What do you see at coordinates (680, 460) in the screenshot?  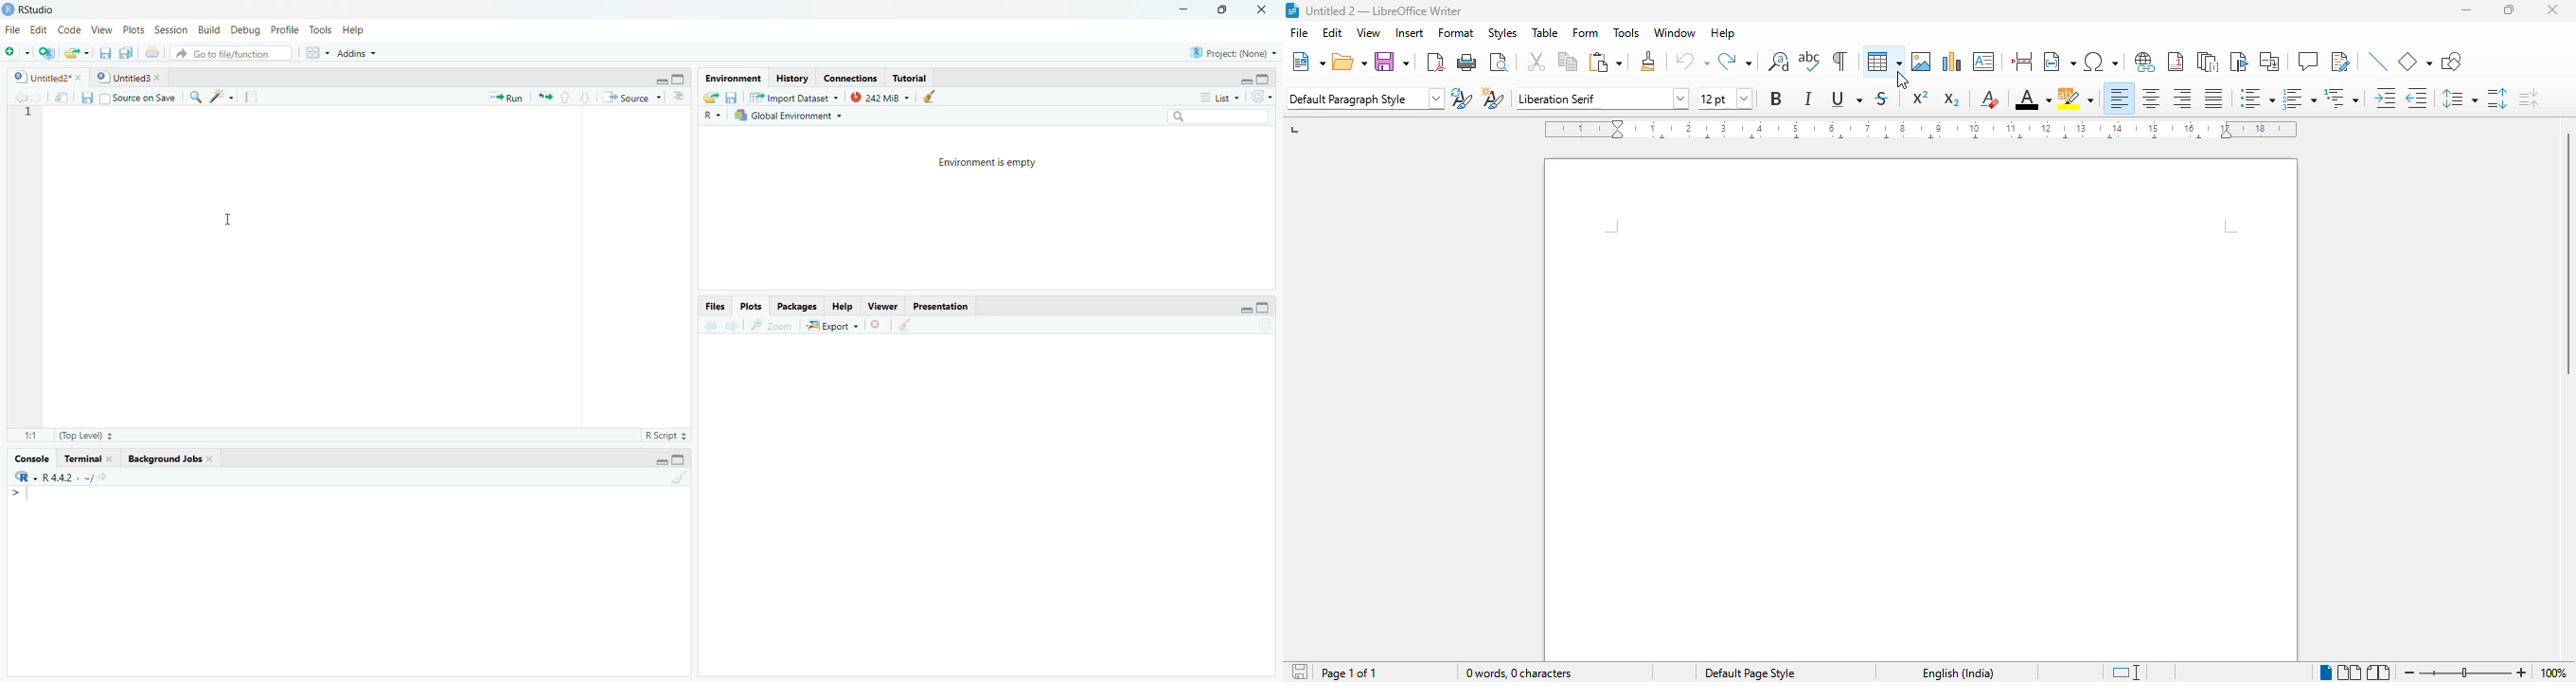 I see `Maximize` at bounding box center [680, 460].